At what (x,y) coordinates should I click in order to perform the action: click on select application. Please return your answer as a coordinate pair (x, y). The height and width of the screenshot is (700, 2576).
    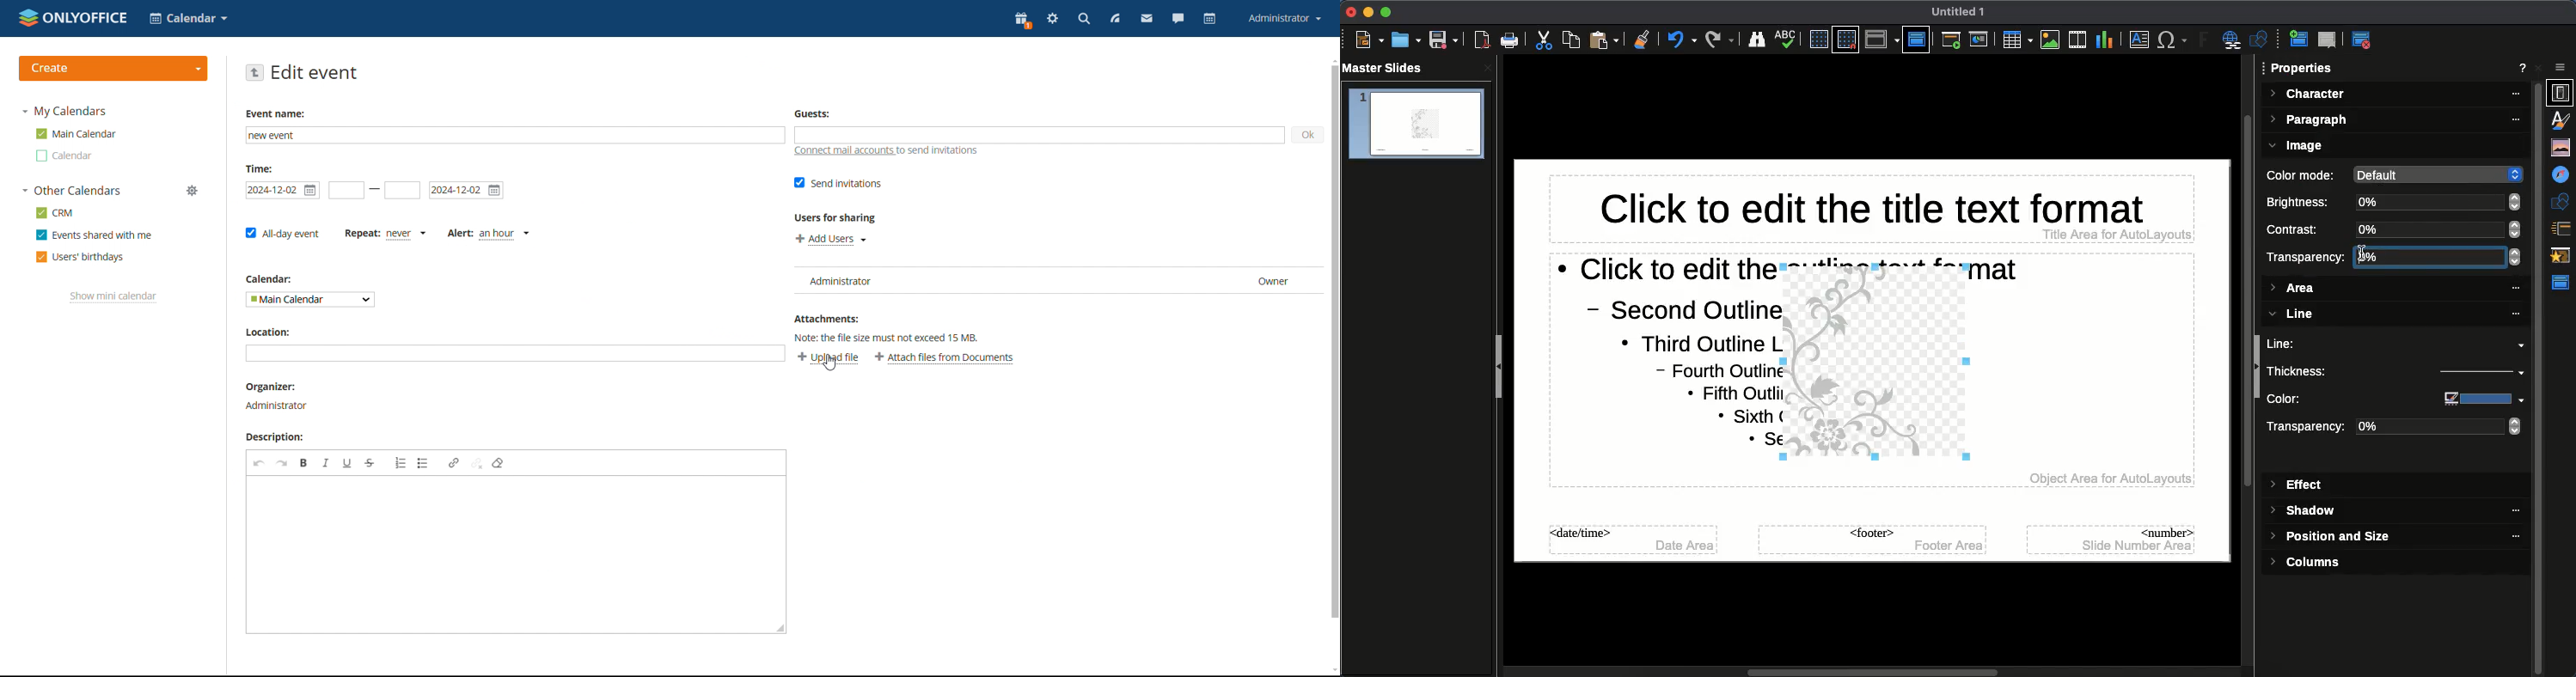
    Looking at the image, I should click on (189, 19).